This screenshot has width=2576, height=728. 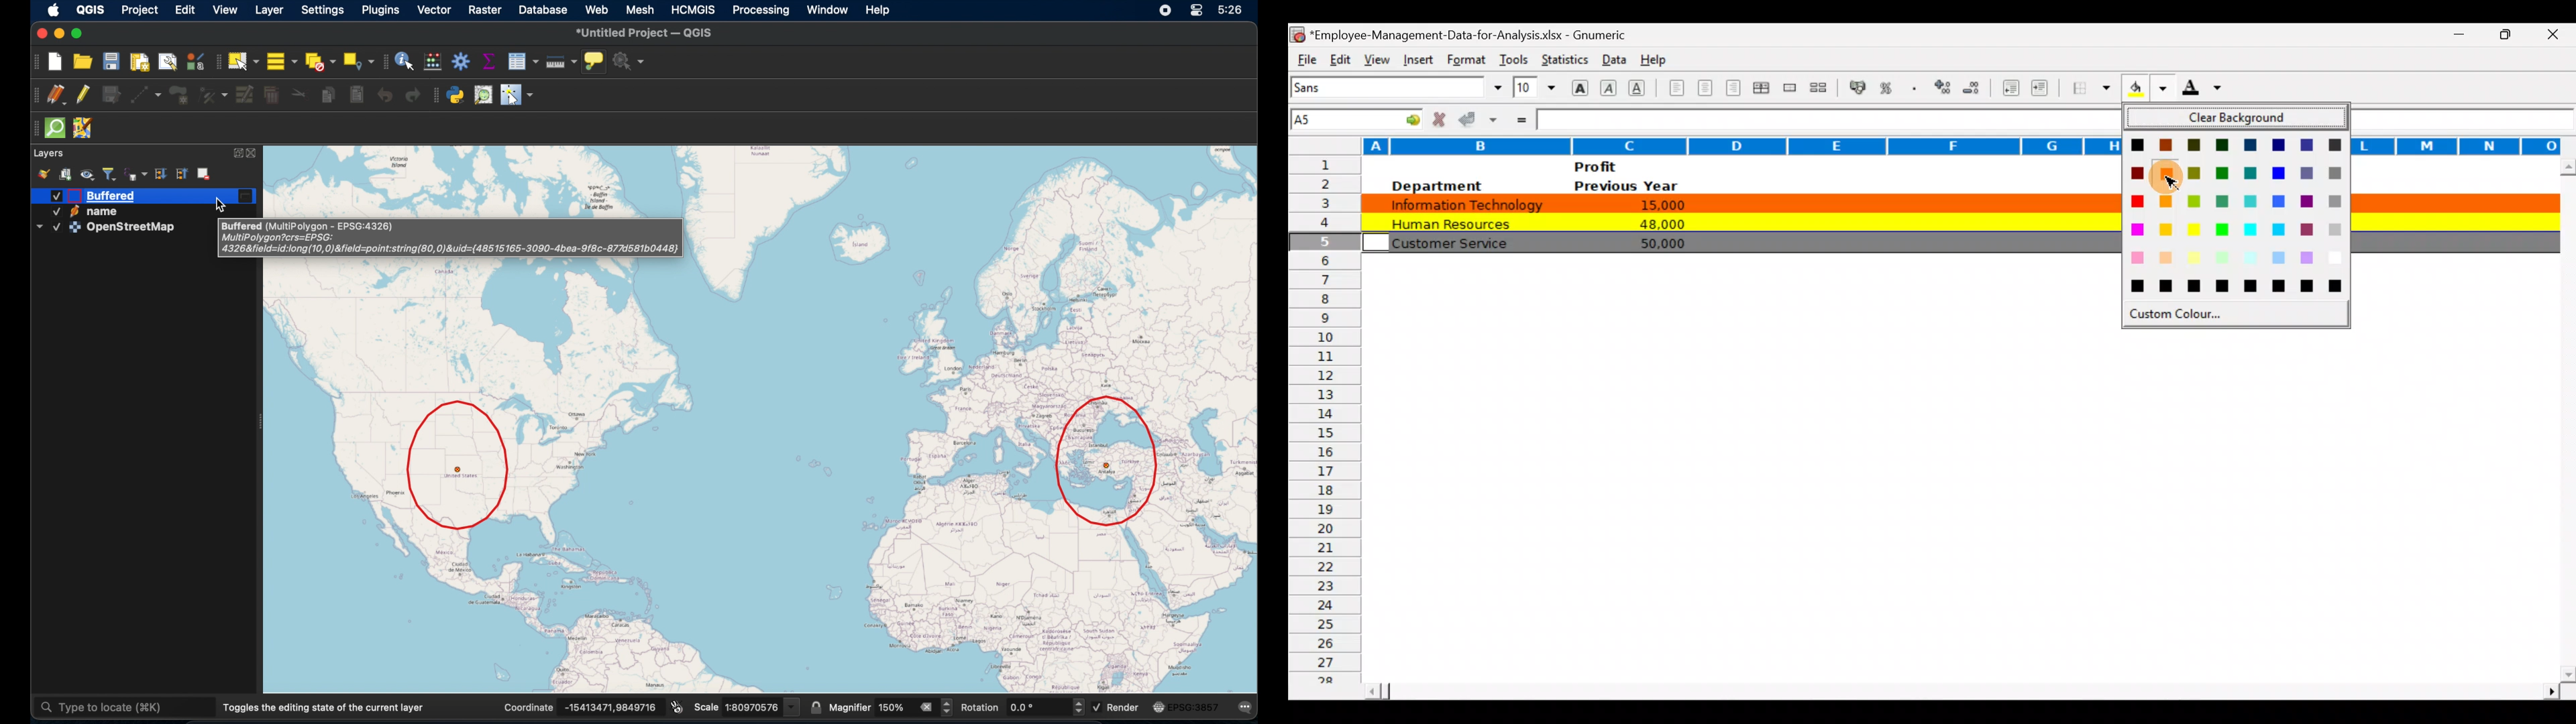 What do you see at coordinates (1739, 241) in the screenshot?
I see `Row 5 of data selected` at bounding box center [1739, 241].